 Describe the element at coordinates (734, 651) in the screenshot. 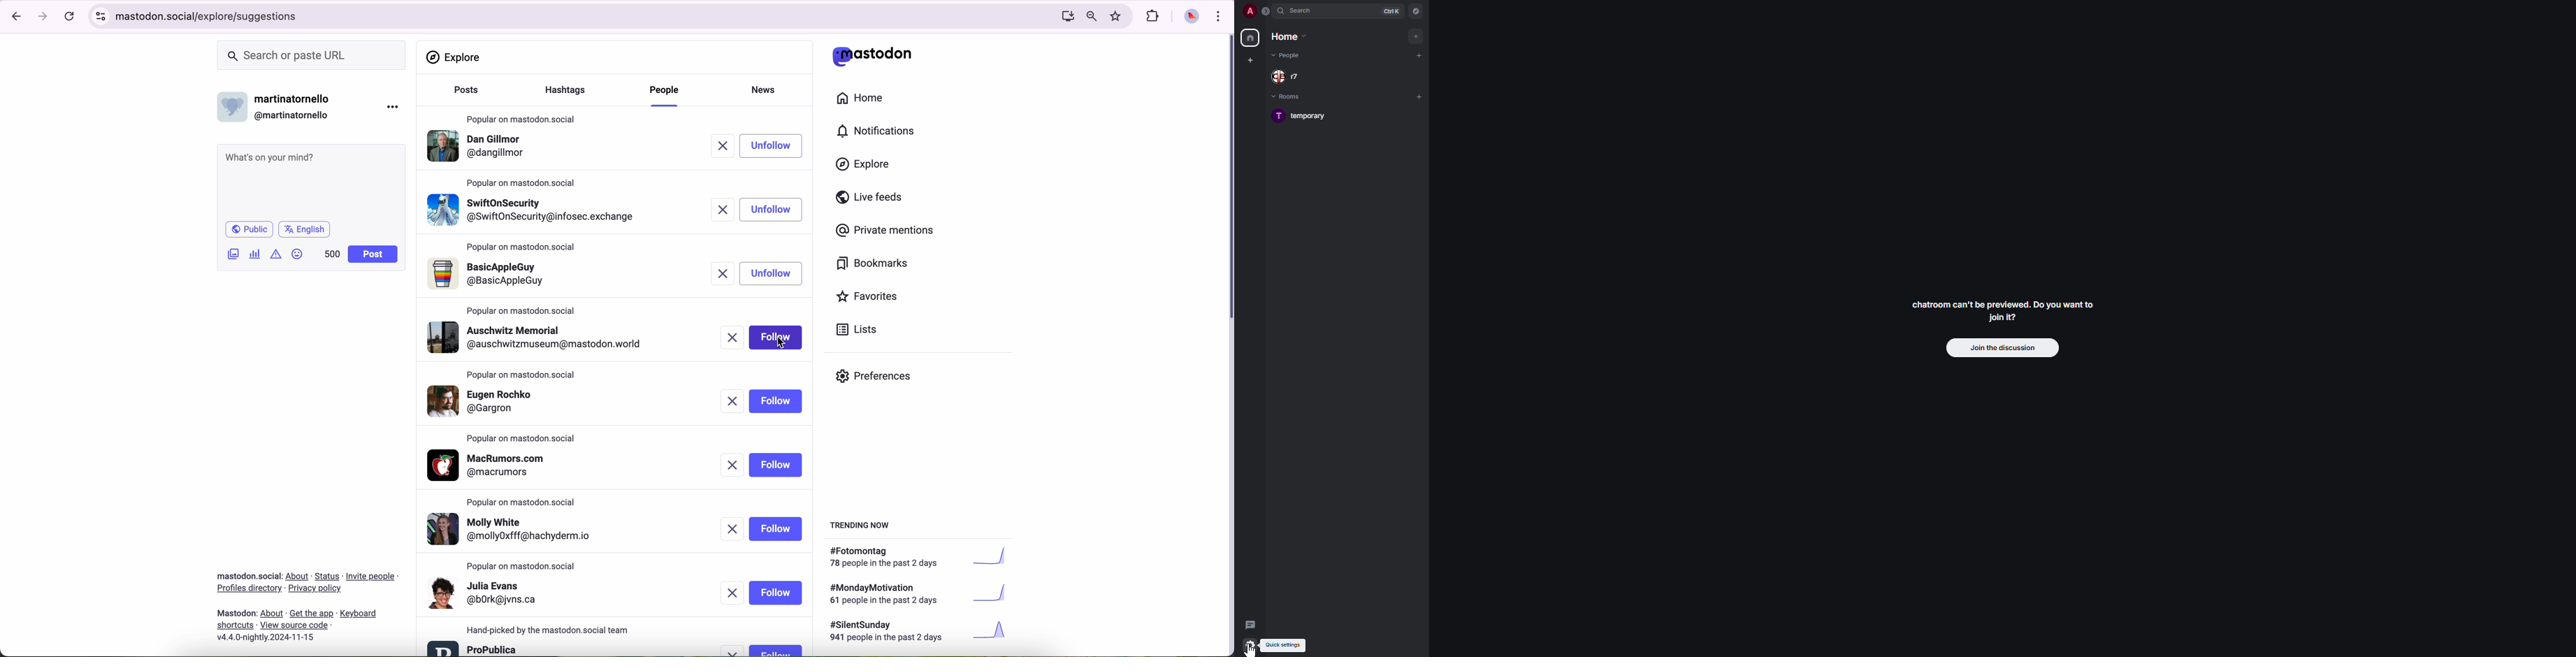

I see `remove` at that location.